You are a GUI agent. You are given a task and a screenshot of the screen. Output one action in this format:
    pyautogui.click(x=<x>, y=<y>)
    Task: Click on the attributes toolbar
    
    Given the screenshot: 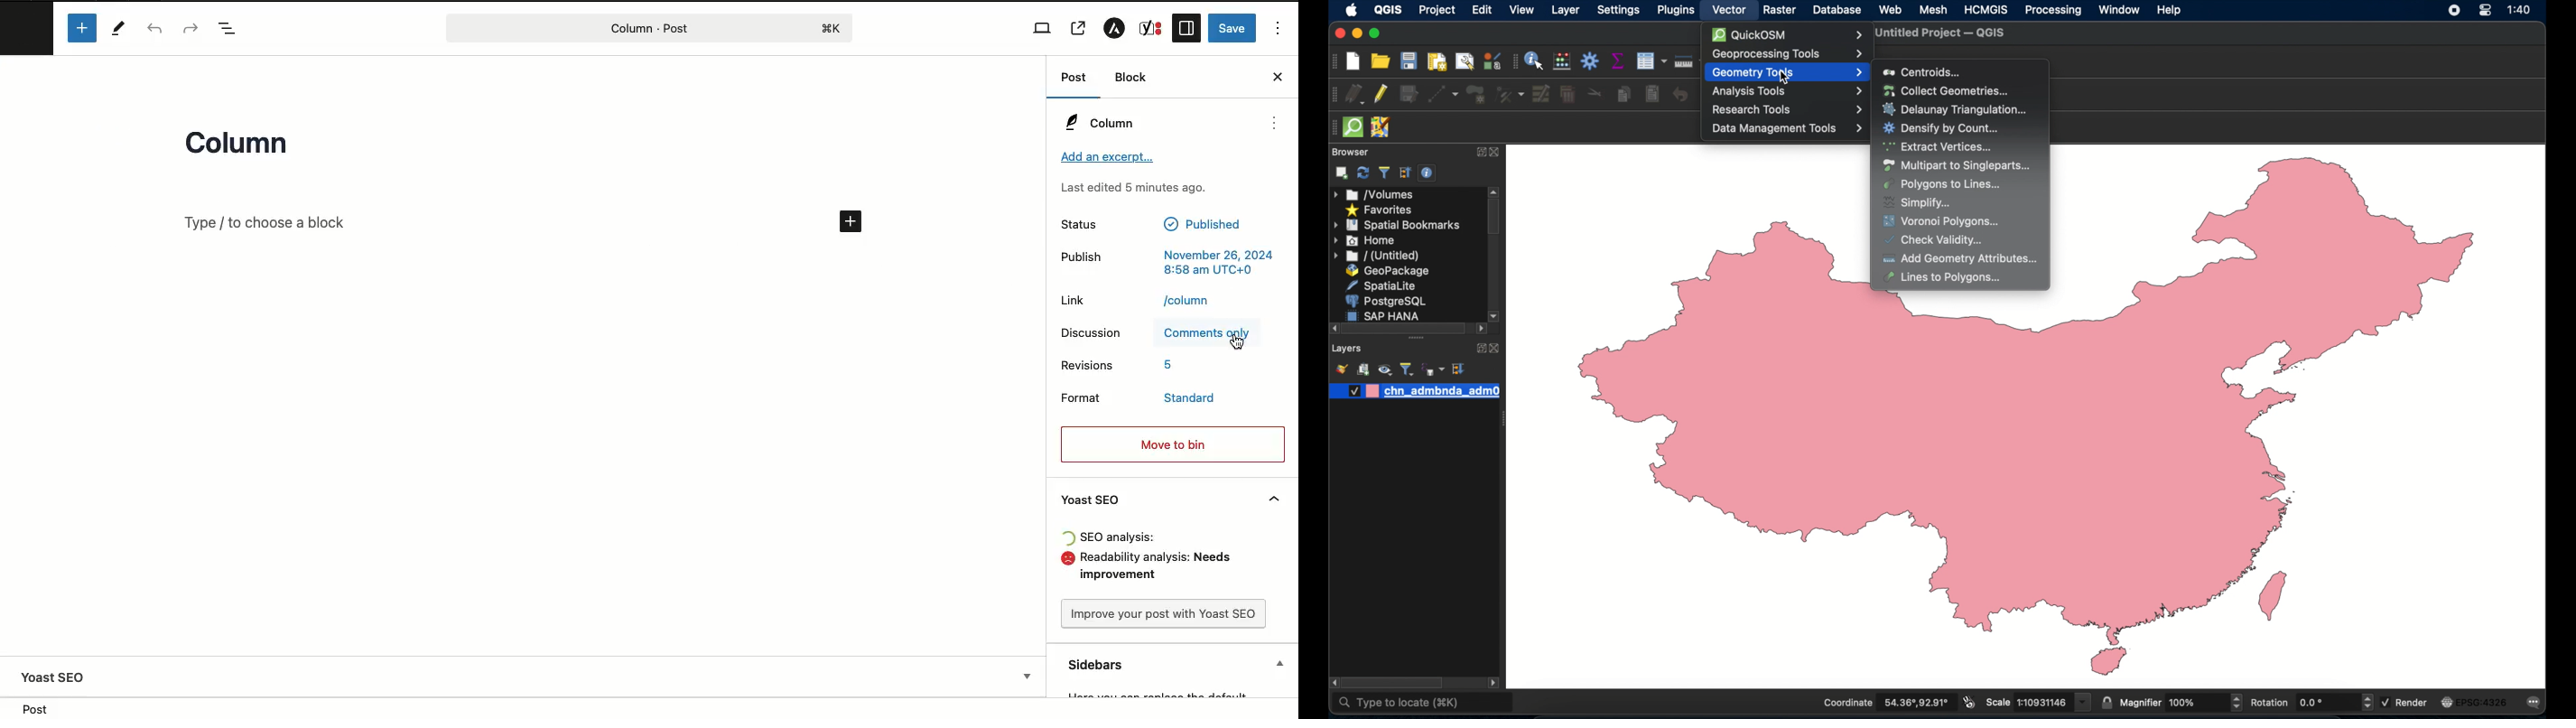 What is the action you would take?
    pyautogui.click(x=1513, y=63)
    